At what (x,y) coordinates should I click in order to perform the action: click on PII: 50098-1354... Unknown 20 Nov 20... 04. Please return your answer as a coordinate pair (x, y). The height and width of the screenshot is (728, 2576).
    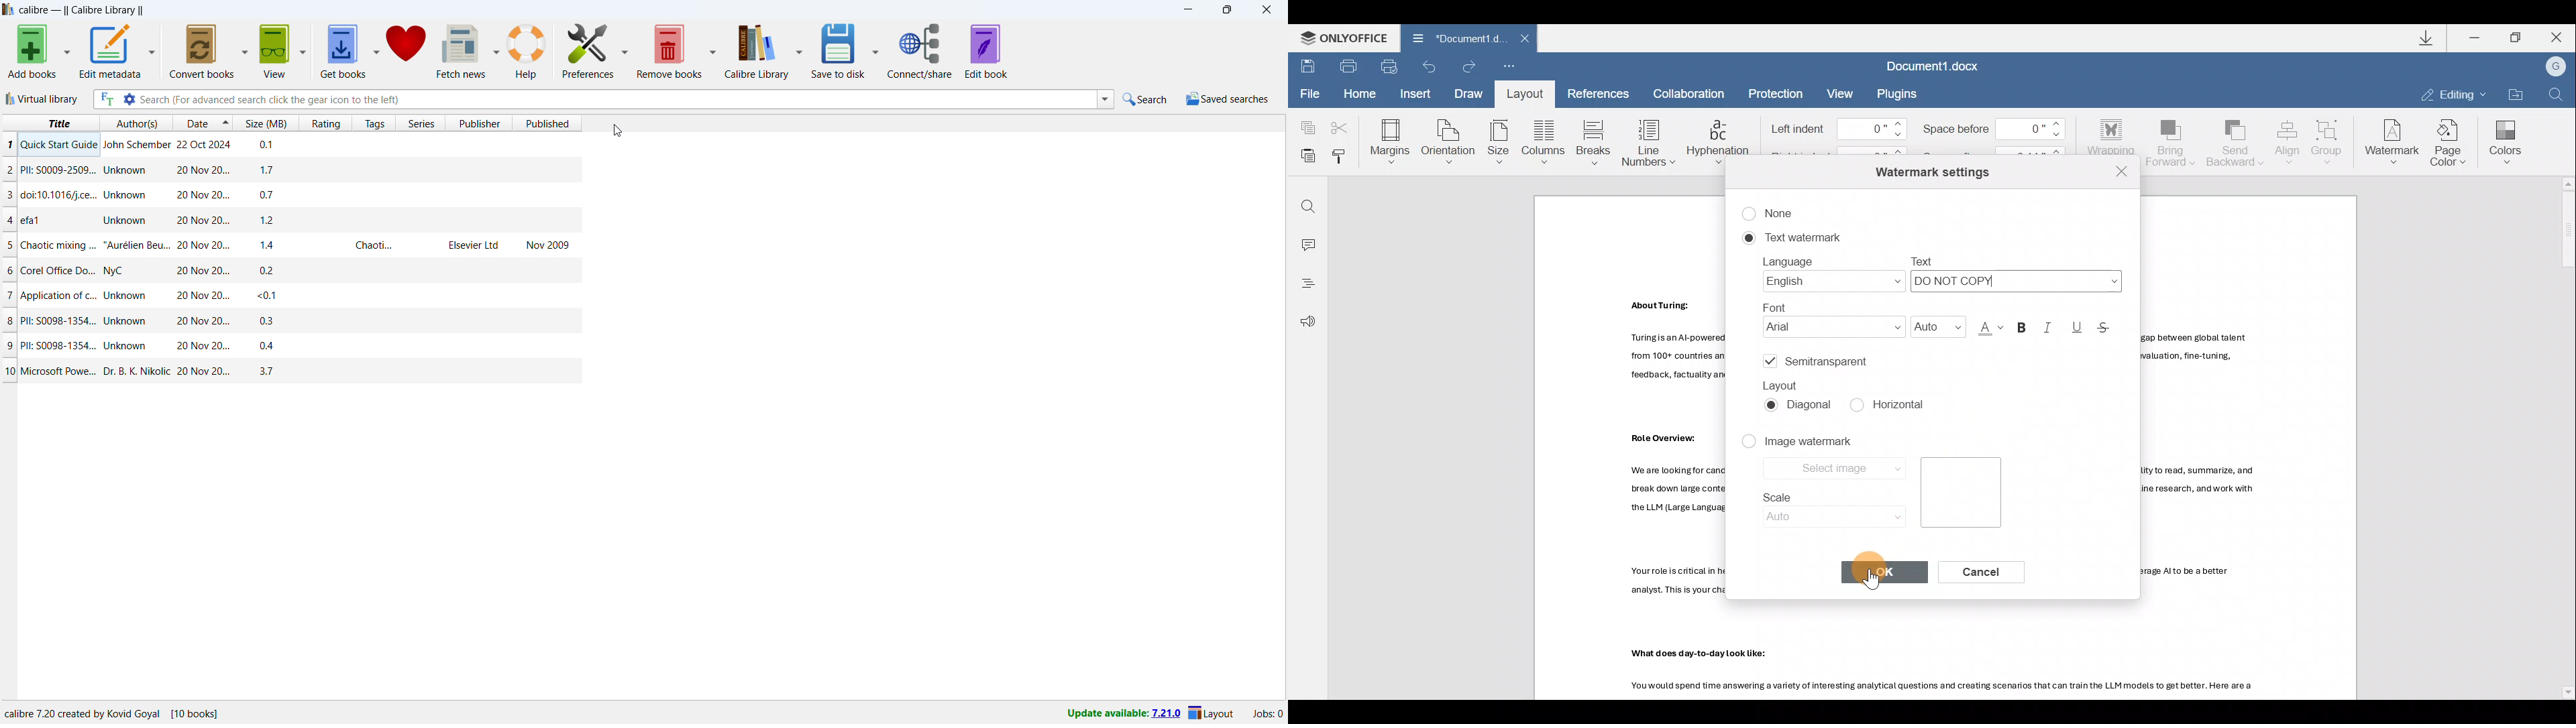
    Looking at the image, I should click on (293, 345).